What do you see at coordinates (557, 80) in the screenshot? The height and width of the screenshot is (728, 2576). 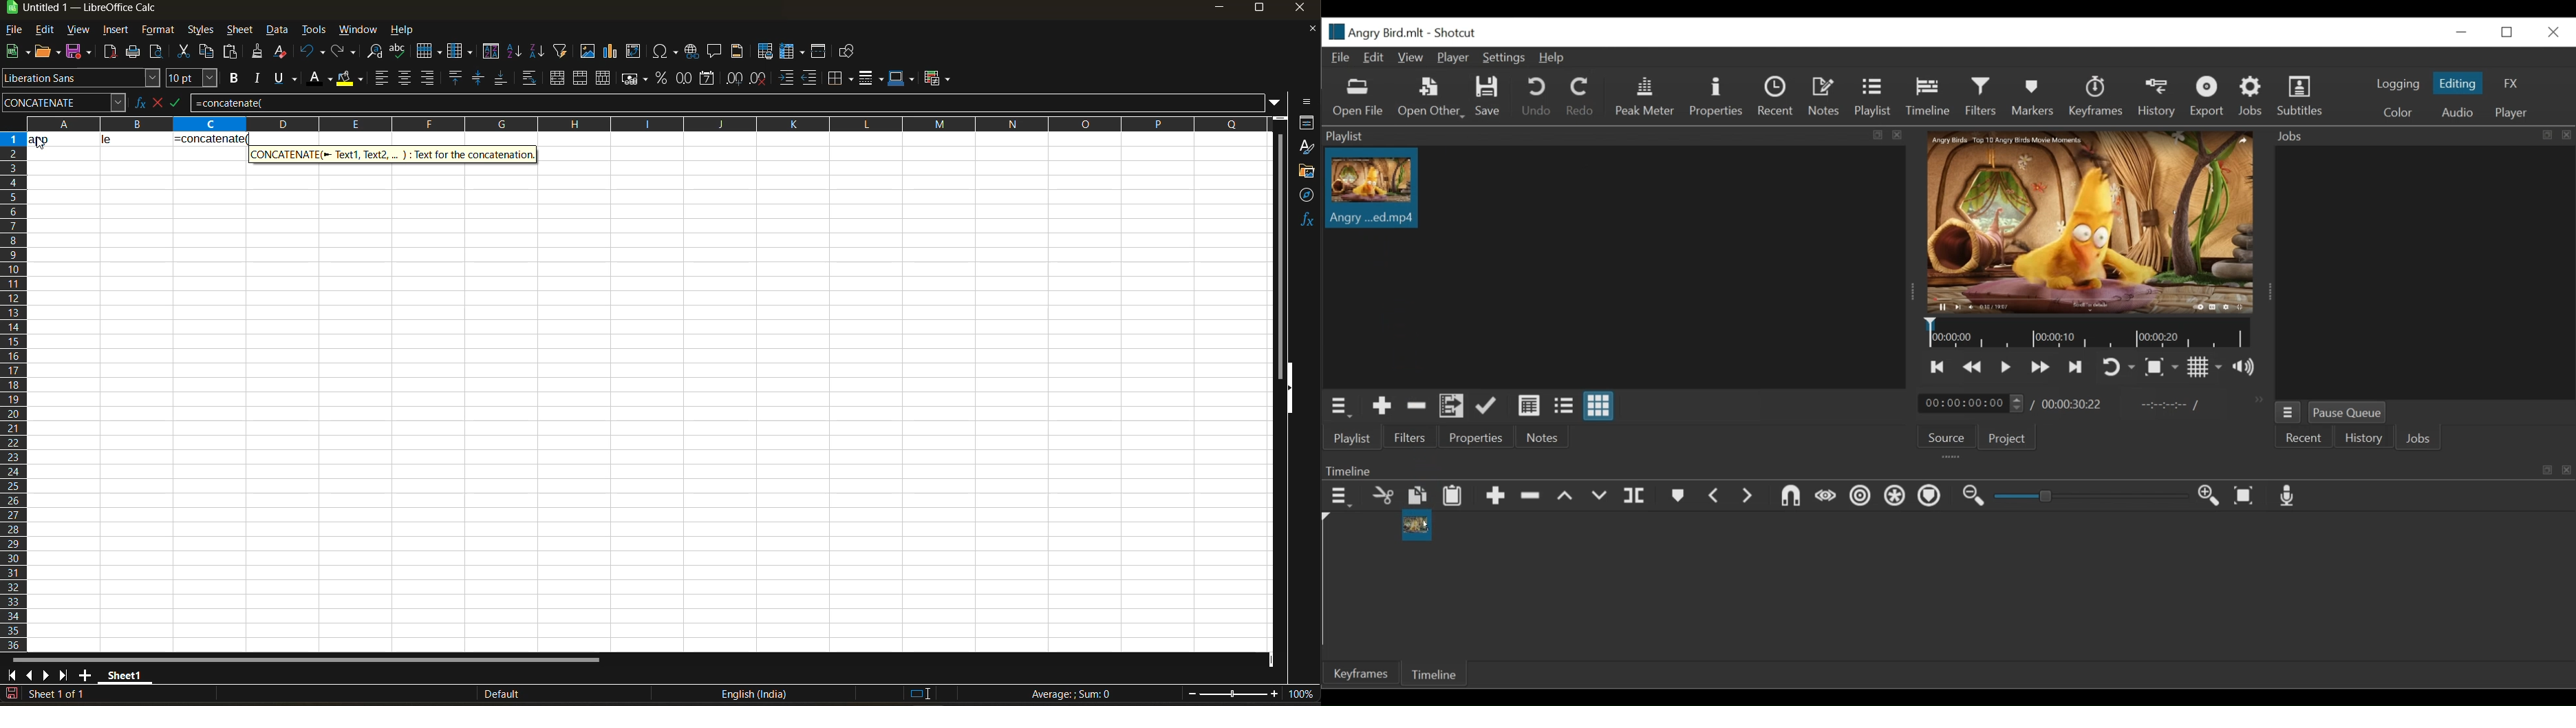 I see `merge and center` at bounding box center [557, 80].